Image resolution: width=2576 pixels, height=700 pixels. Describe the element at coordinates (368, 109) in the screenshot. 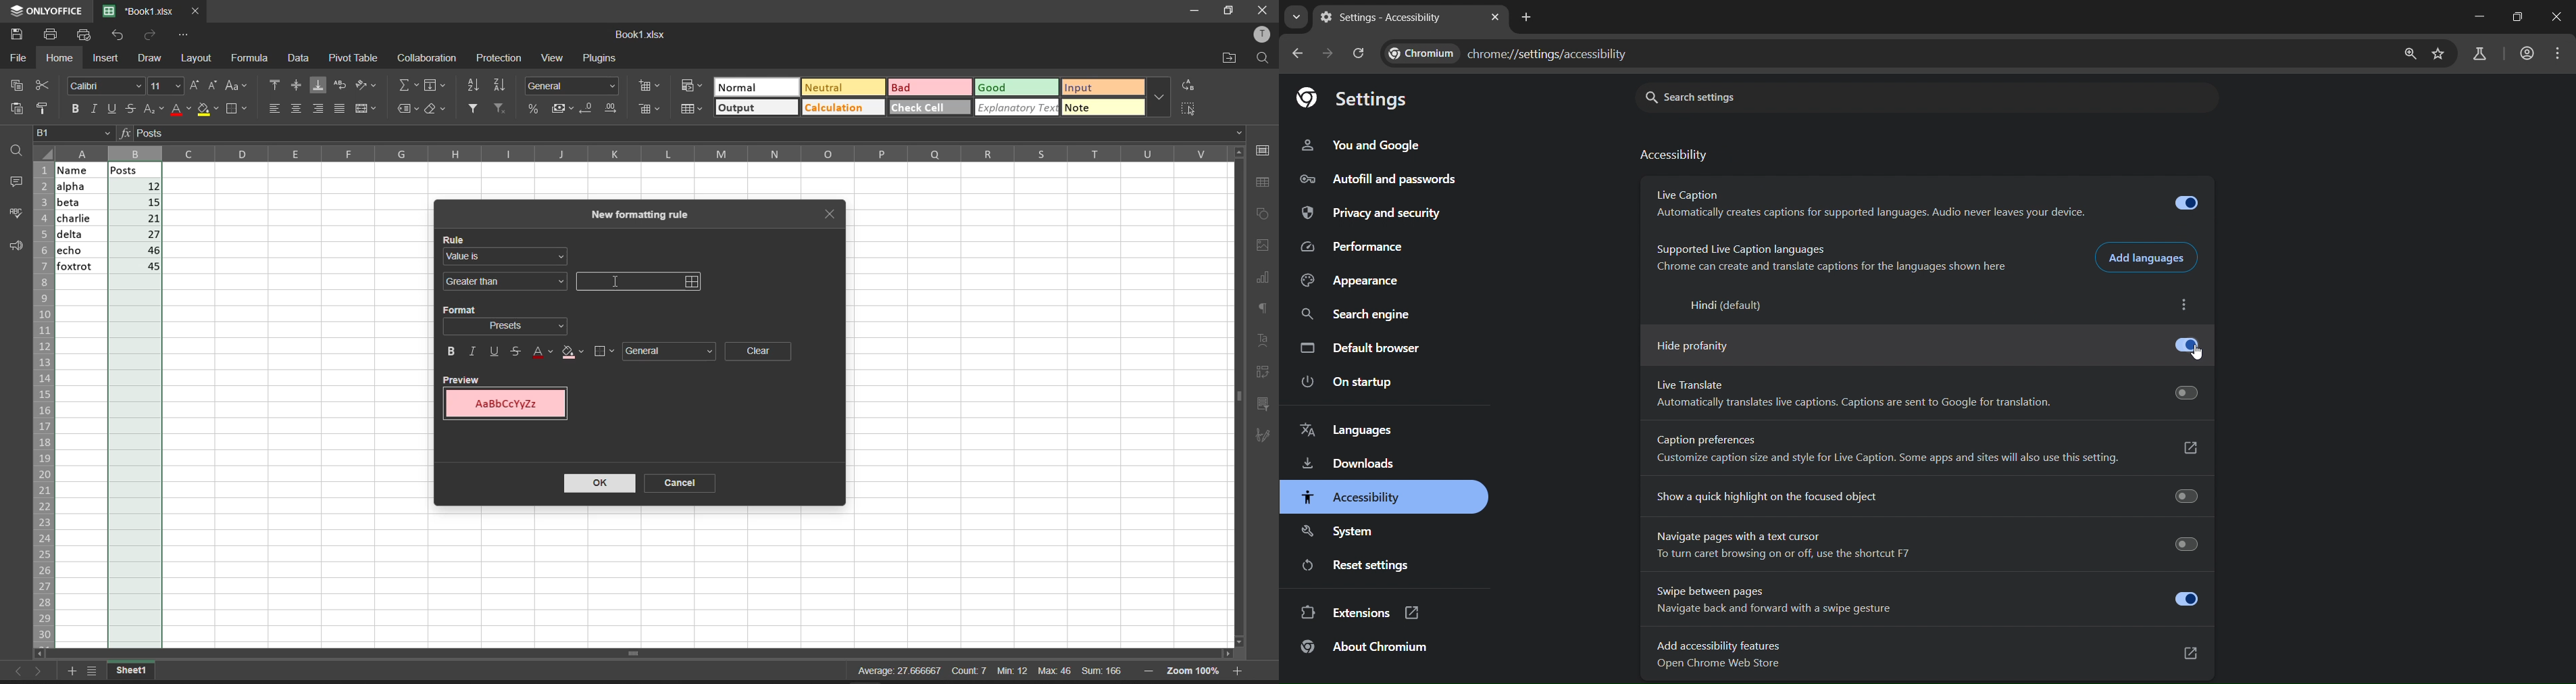

I see `merge and center` at that location.